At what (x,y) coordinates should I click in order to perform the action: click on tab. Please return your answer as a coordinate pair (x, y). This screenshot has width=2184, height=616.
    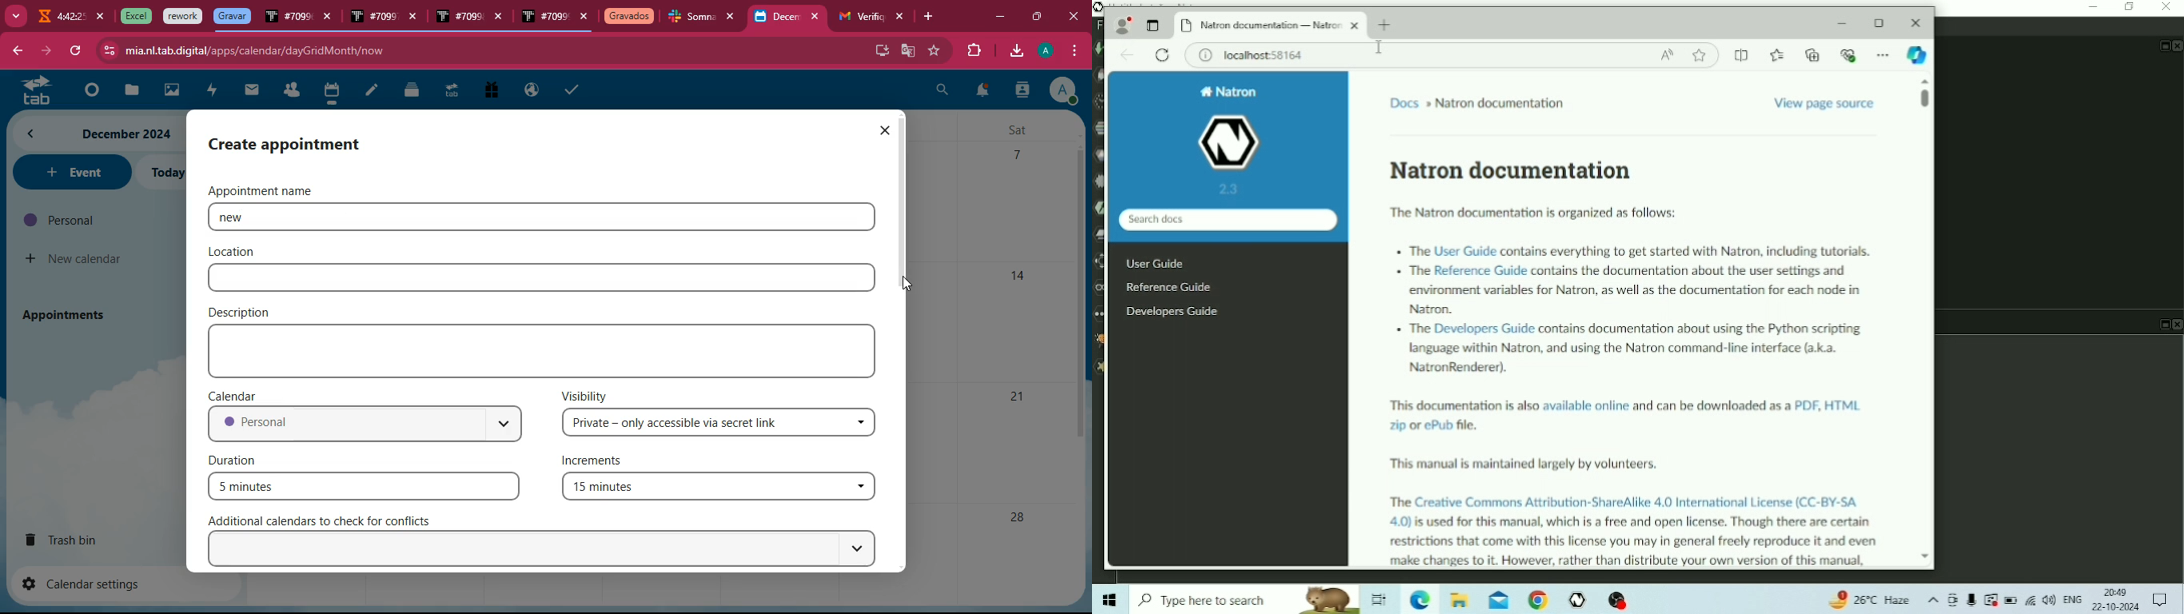
    Looking at the image, I should click on (629, 18).